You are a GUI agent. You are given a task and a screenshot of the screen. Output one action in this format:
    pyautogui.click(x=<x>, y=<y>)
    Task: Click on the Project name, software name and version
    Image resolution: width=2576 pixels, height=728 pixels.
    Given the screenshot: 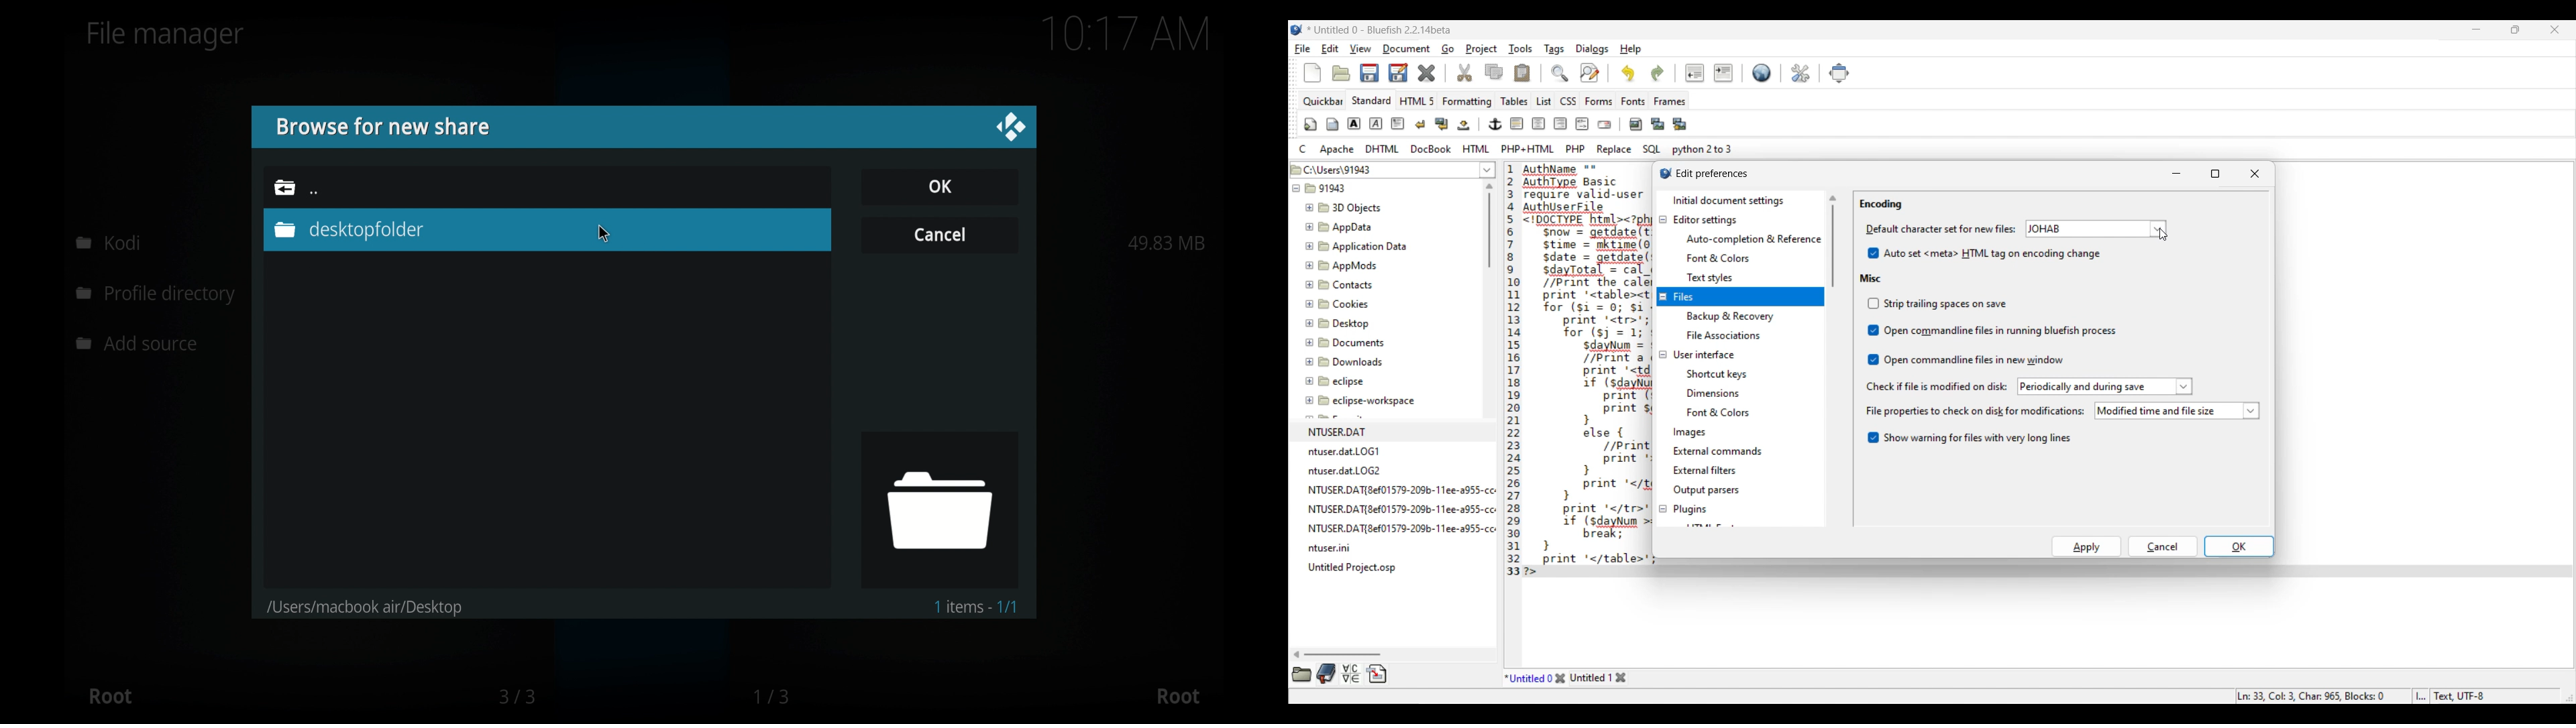 What is the action you would take?
    pyautogui.click(x=1381, y=29)
    